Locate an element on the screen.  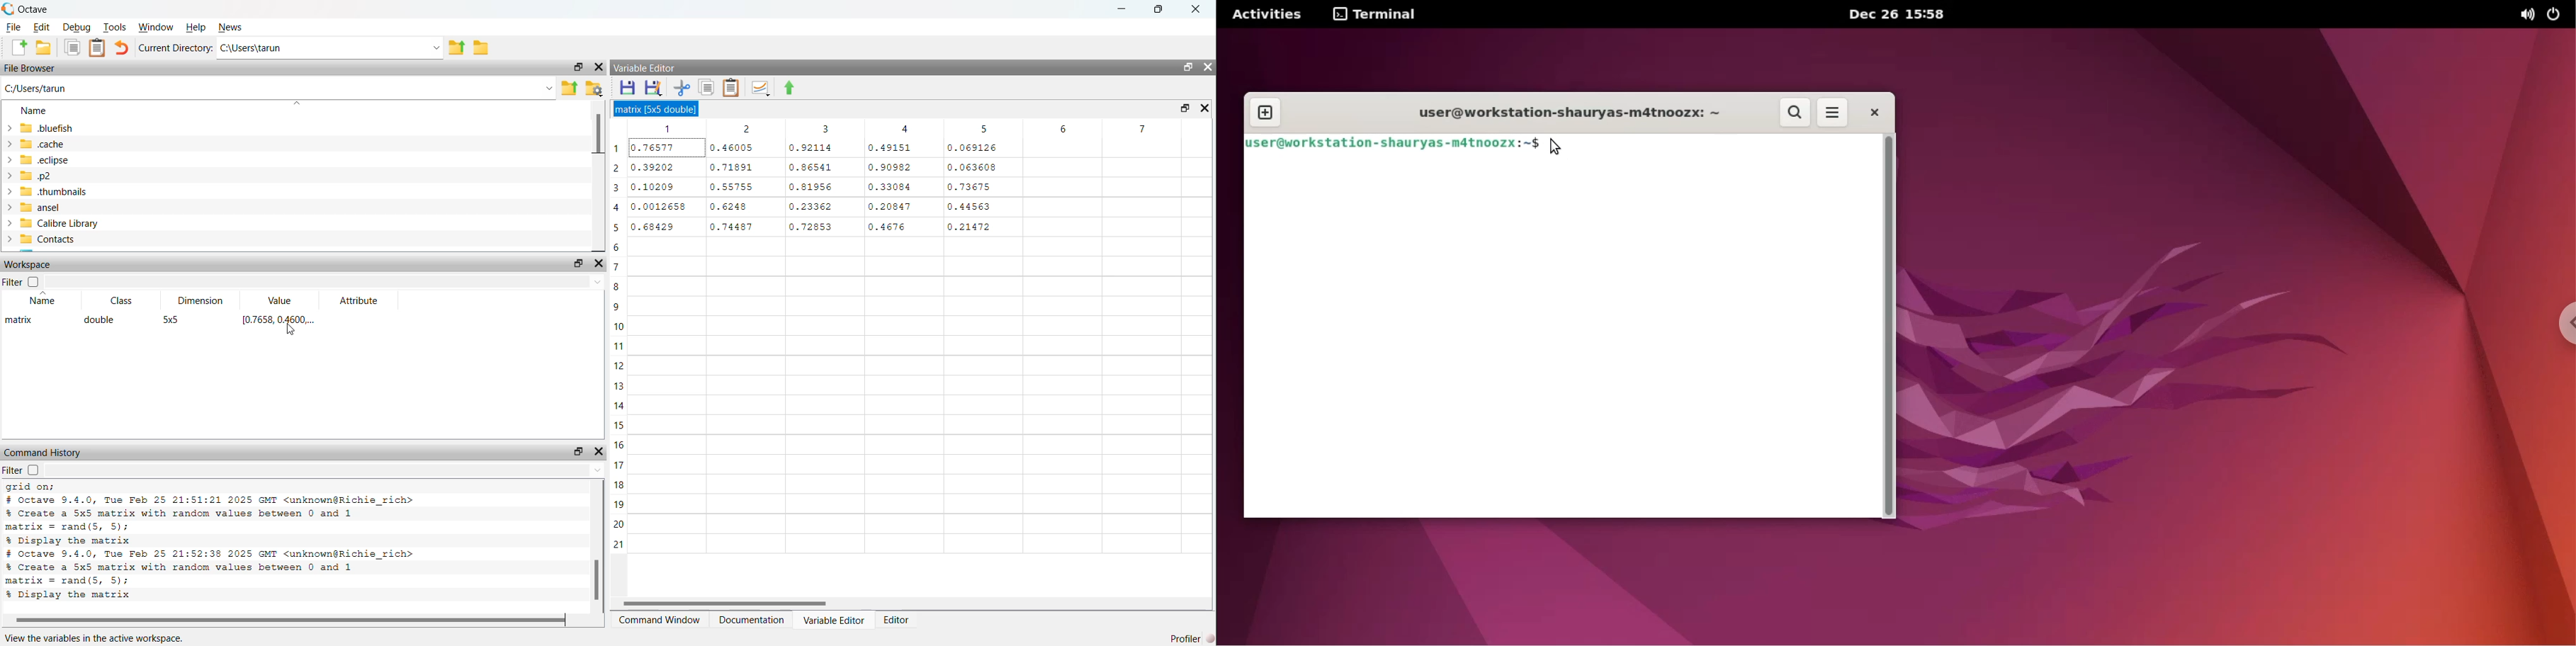
close is located at coordinates (597, 69).